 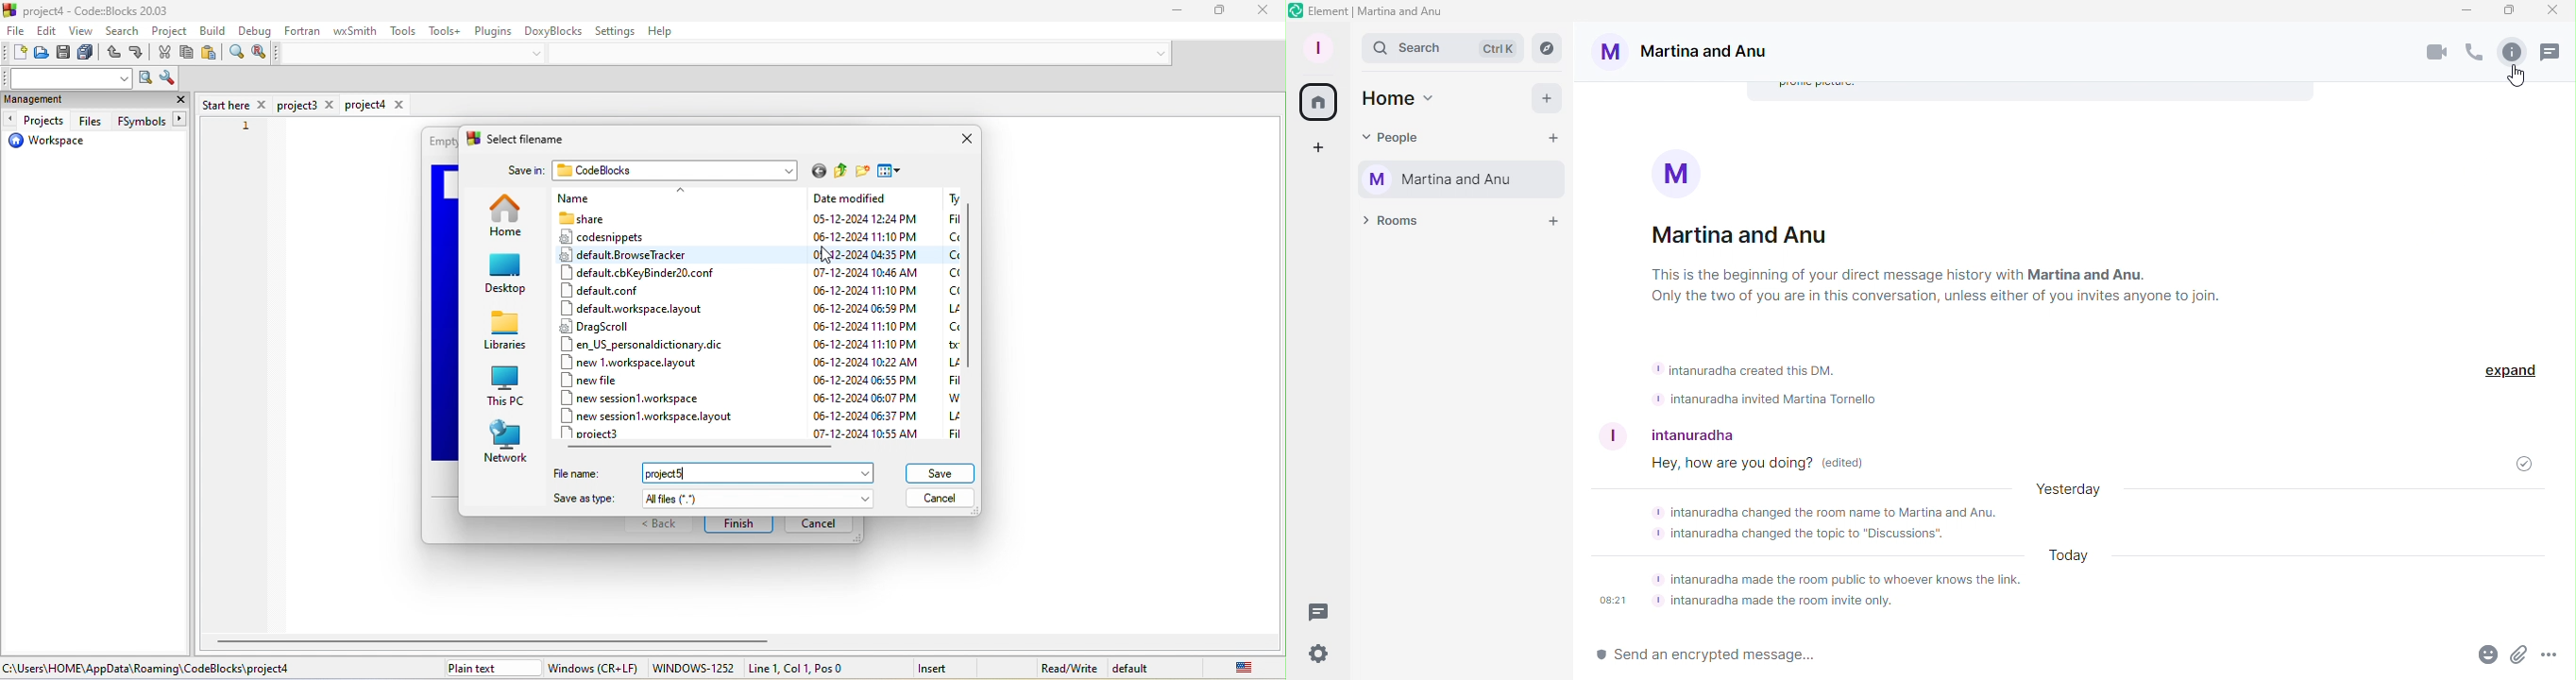 What do you see at coordinates (1324, 611) in the screenshot?
I see `Threads` at bounding box center [1324, 611].